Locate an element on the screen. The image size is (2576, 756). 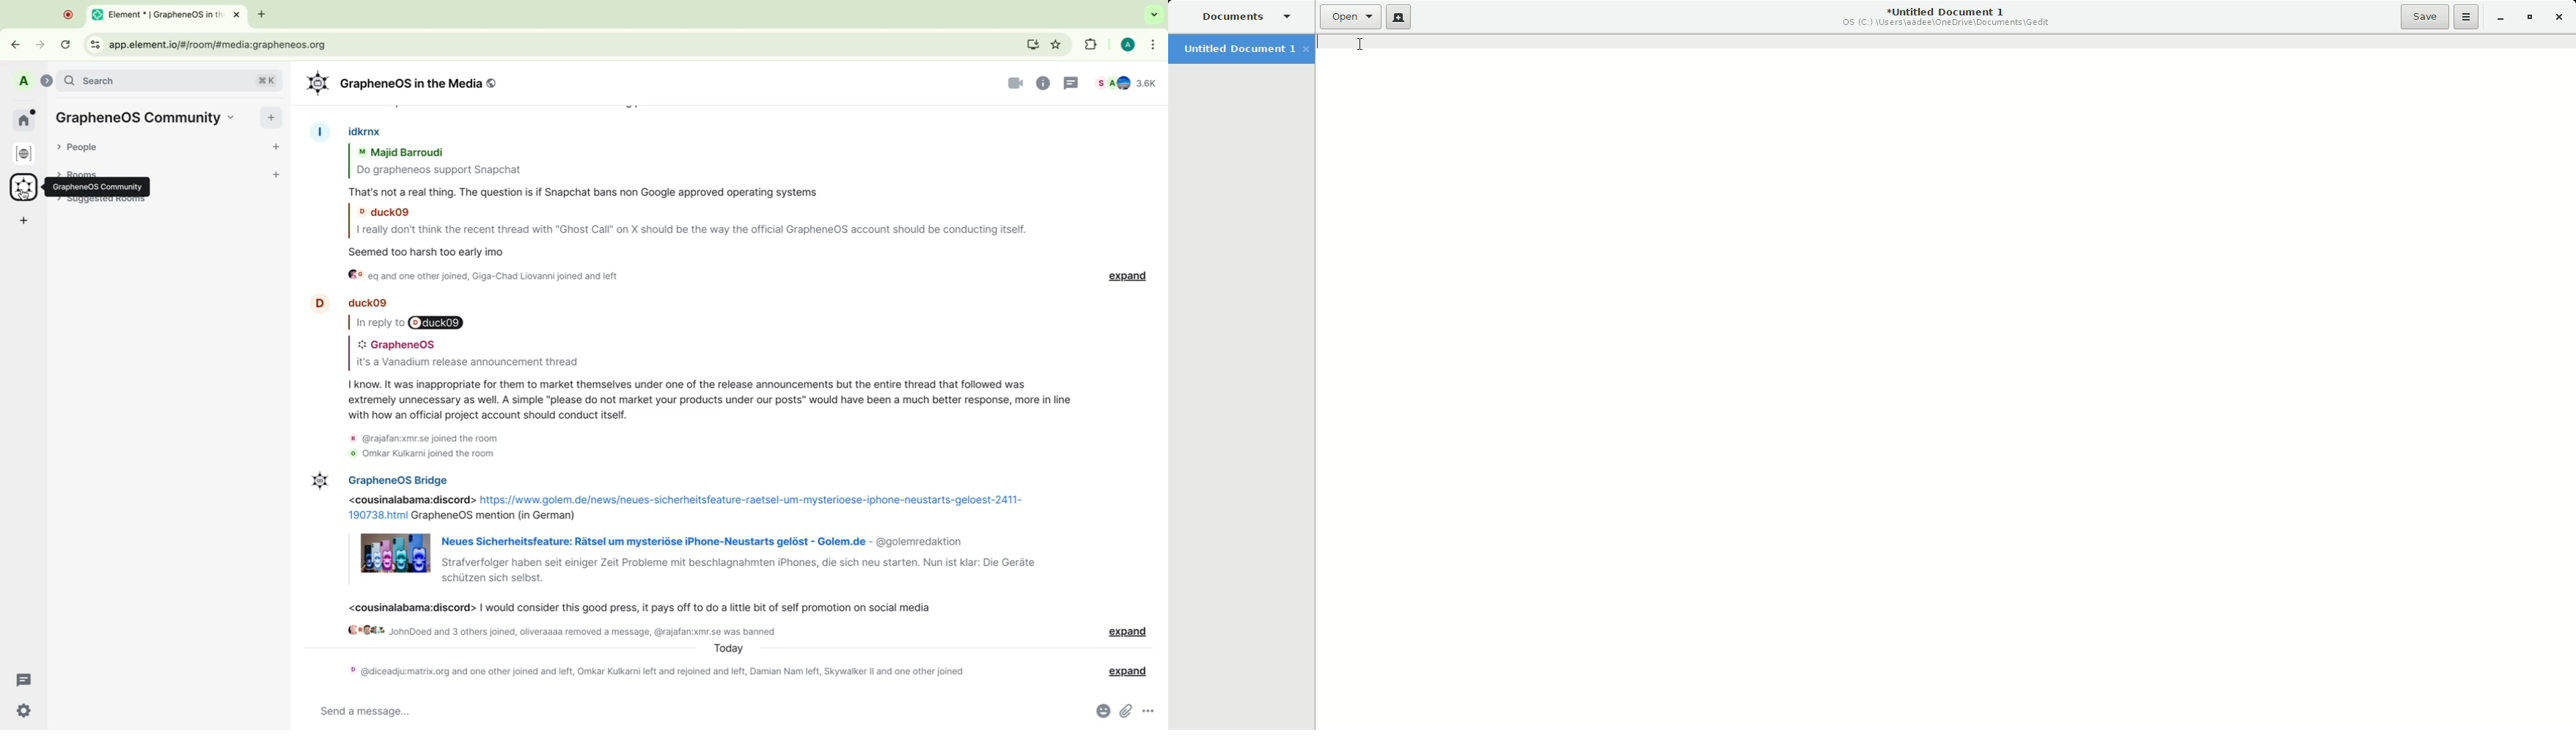
grapheneOS bridge is located at coordinates (398, 478).